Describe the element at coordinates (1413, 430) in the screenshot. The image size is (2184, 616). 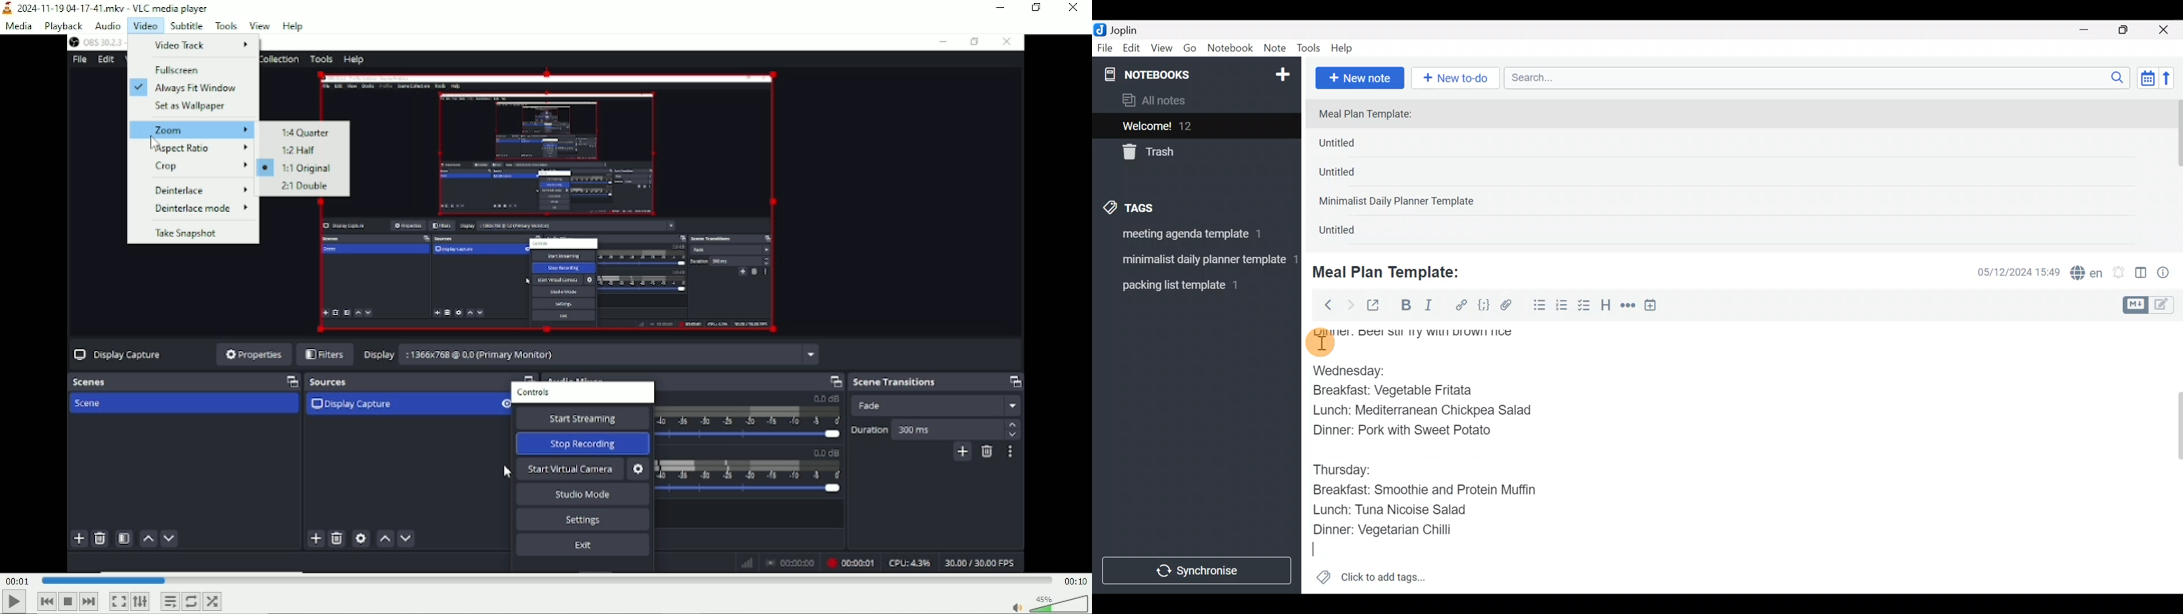
I see `Dinner: Pork with Sweet Potato` at that location.